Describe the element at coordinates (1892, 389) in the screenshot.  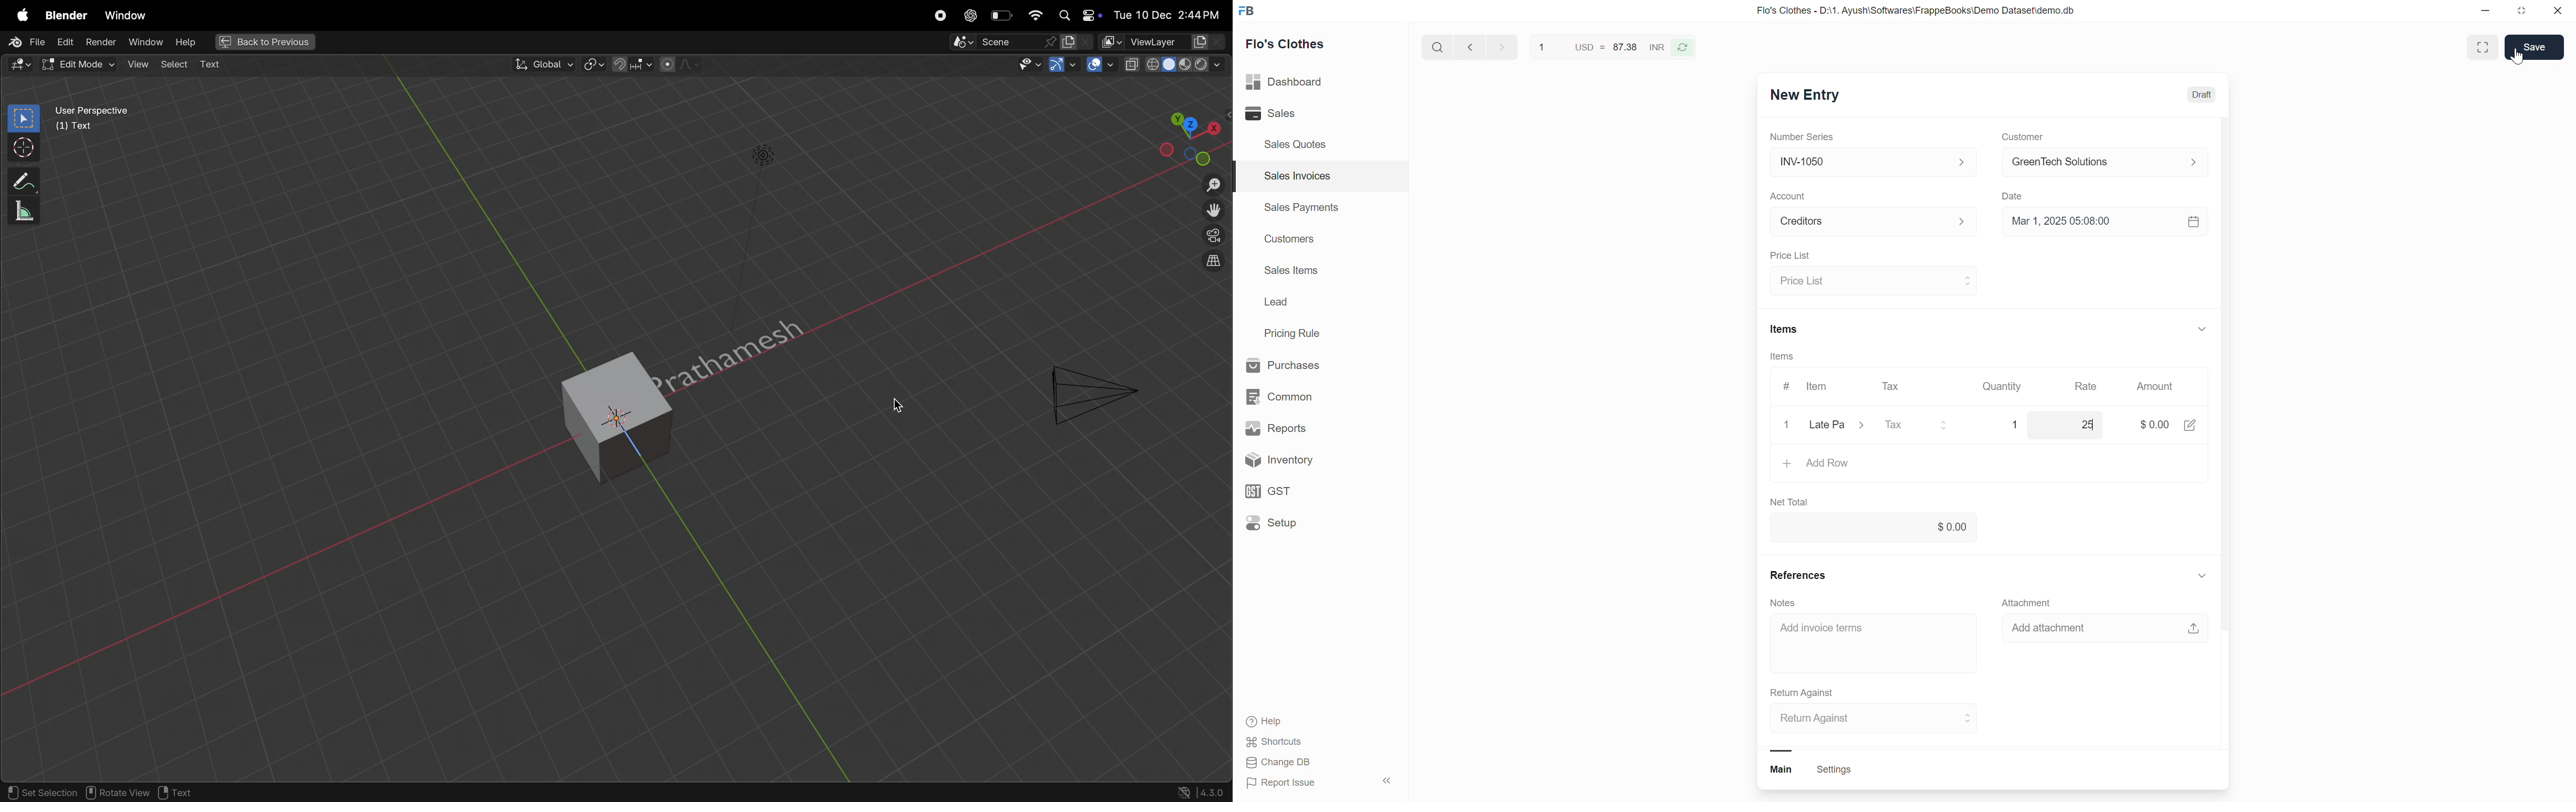
I see `Tax` at that location.